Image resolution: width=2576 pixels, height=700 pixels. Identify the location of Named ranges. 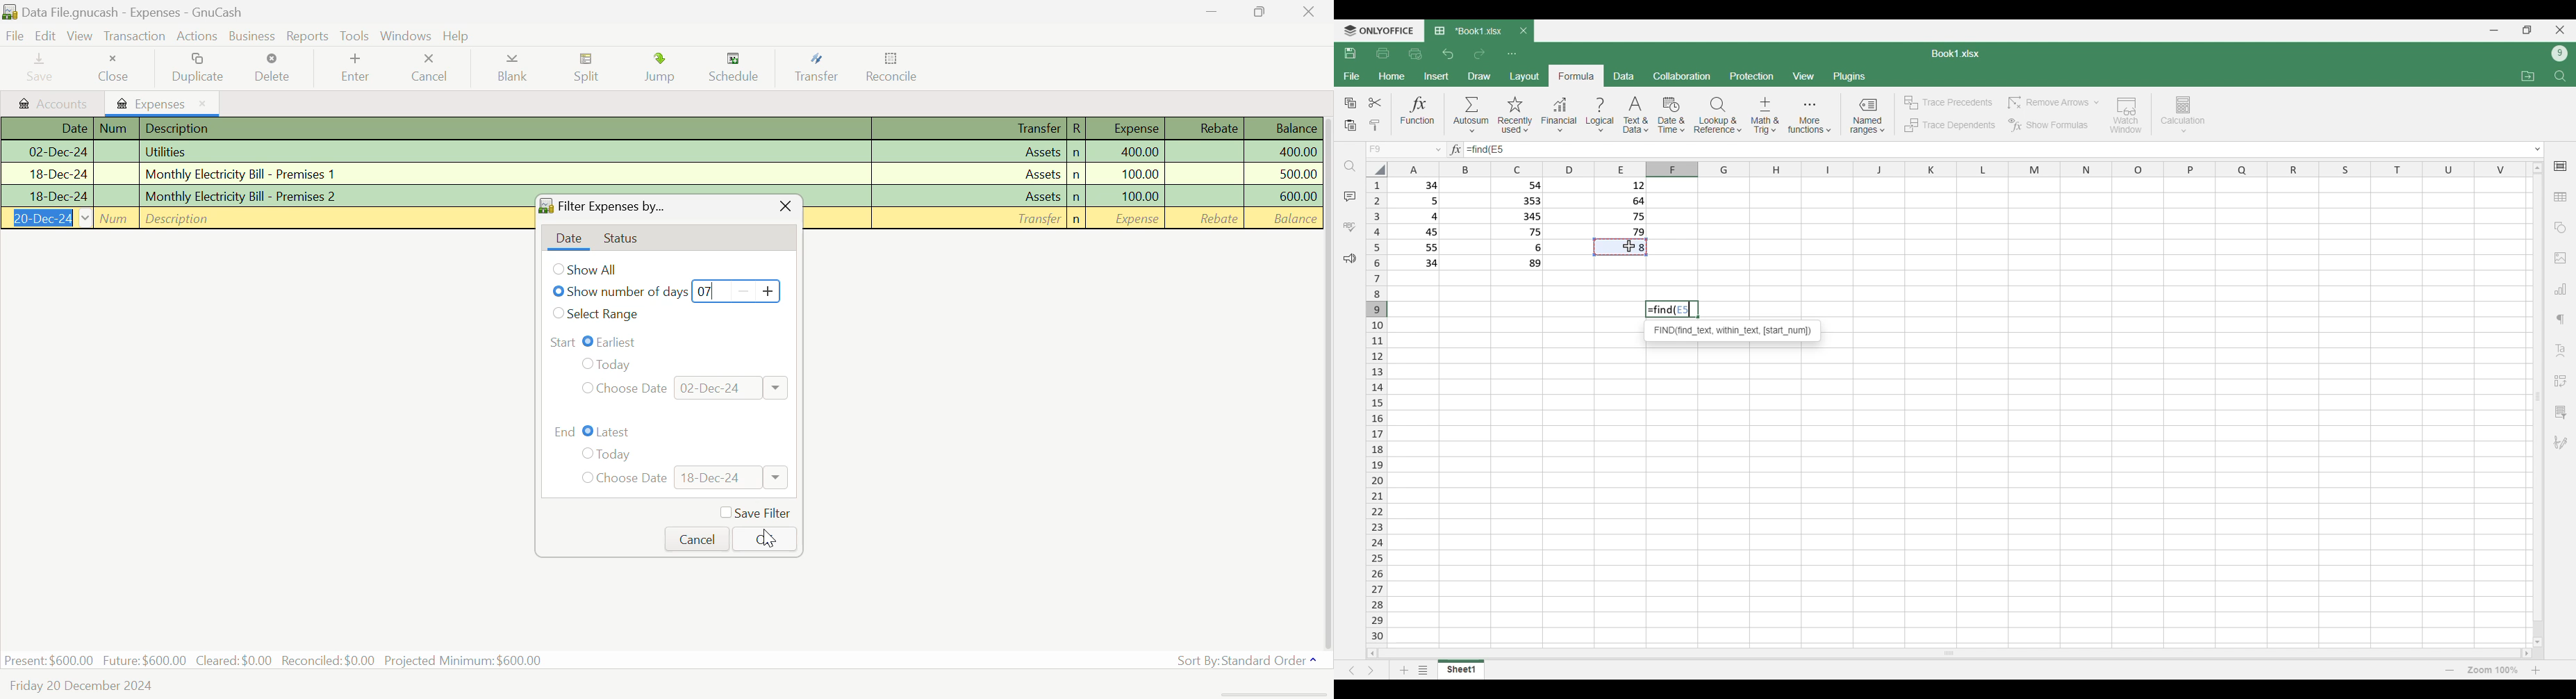
(1867, 116).